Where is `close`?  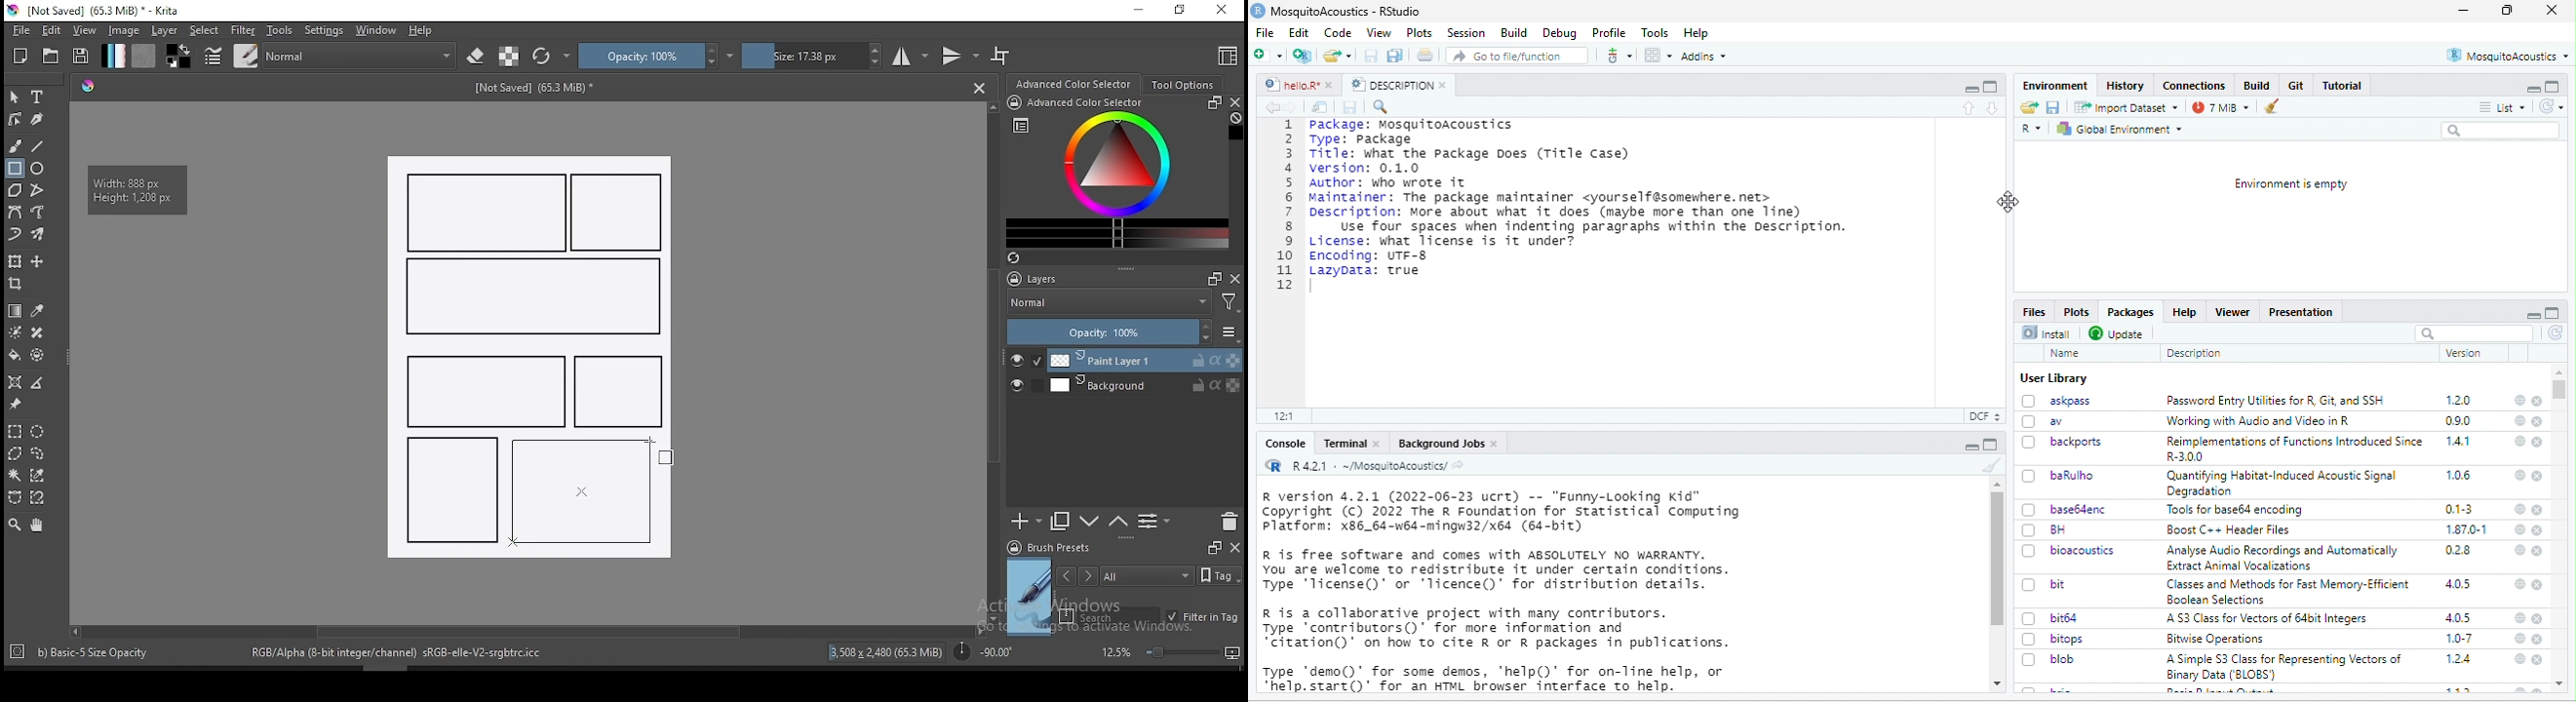
close is located at coordinates (2538, 422).